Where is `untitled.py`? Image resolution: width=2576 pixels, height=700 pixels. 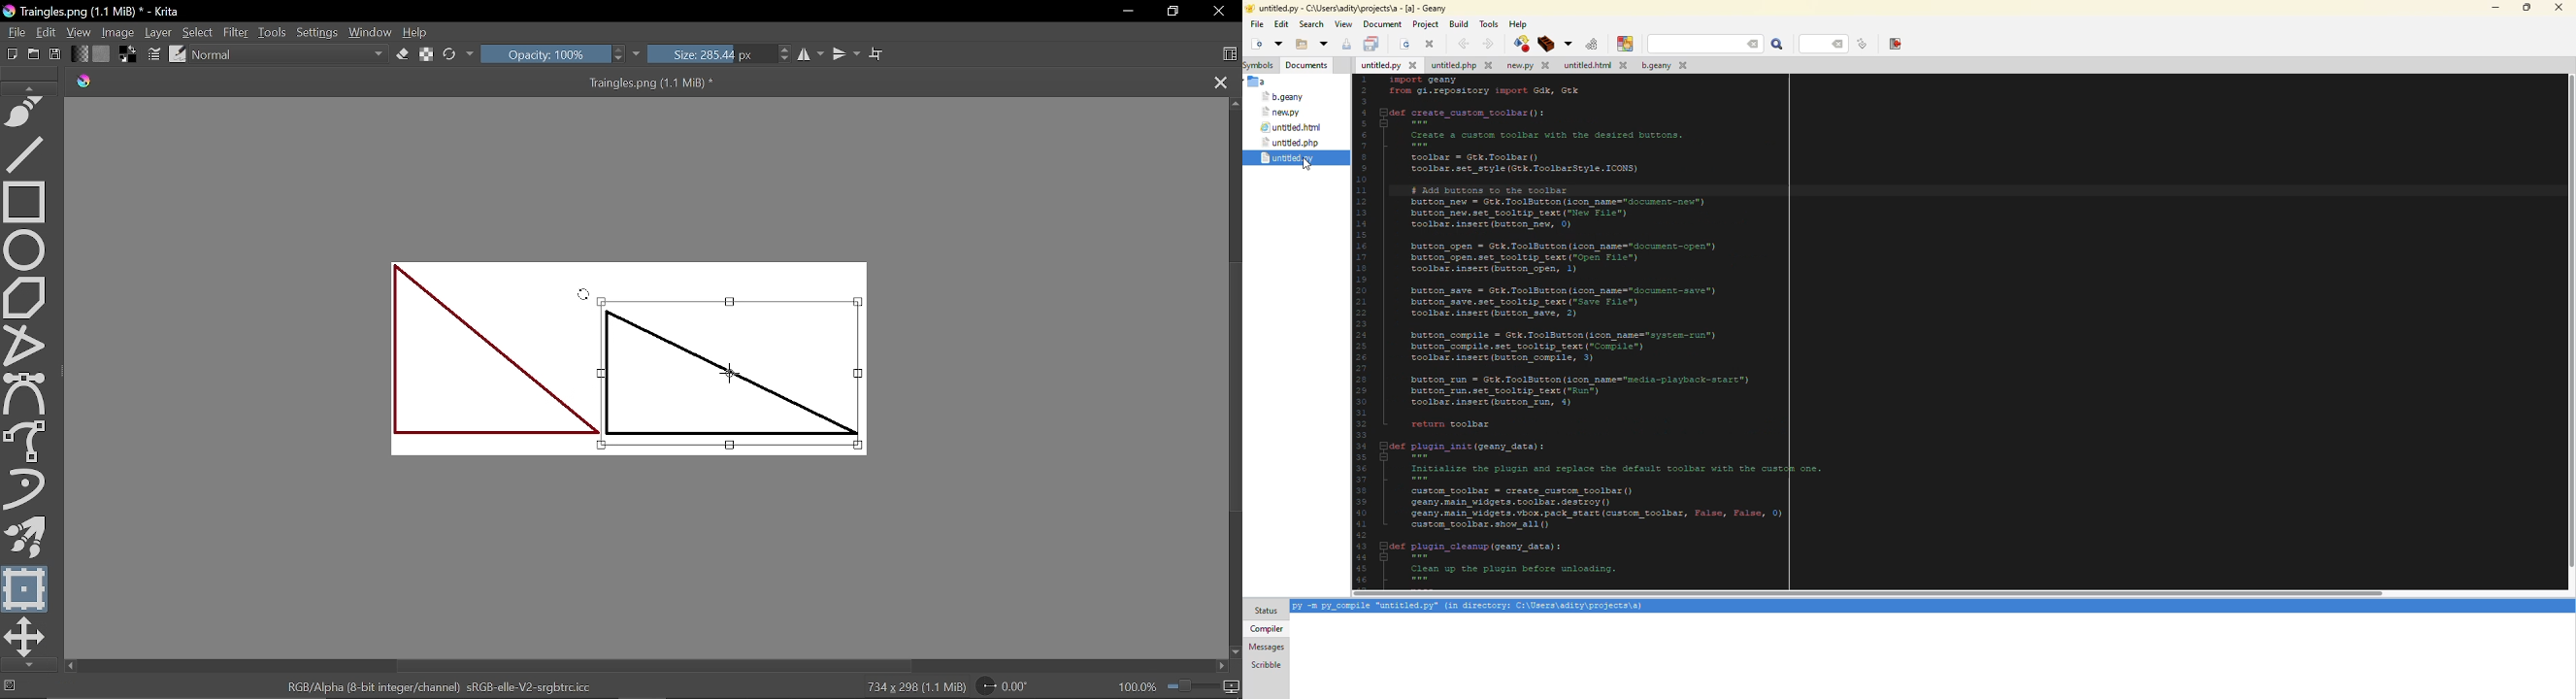
untitled.py is located at coordinates (1386, 66).